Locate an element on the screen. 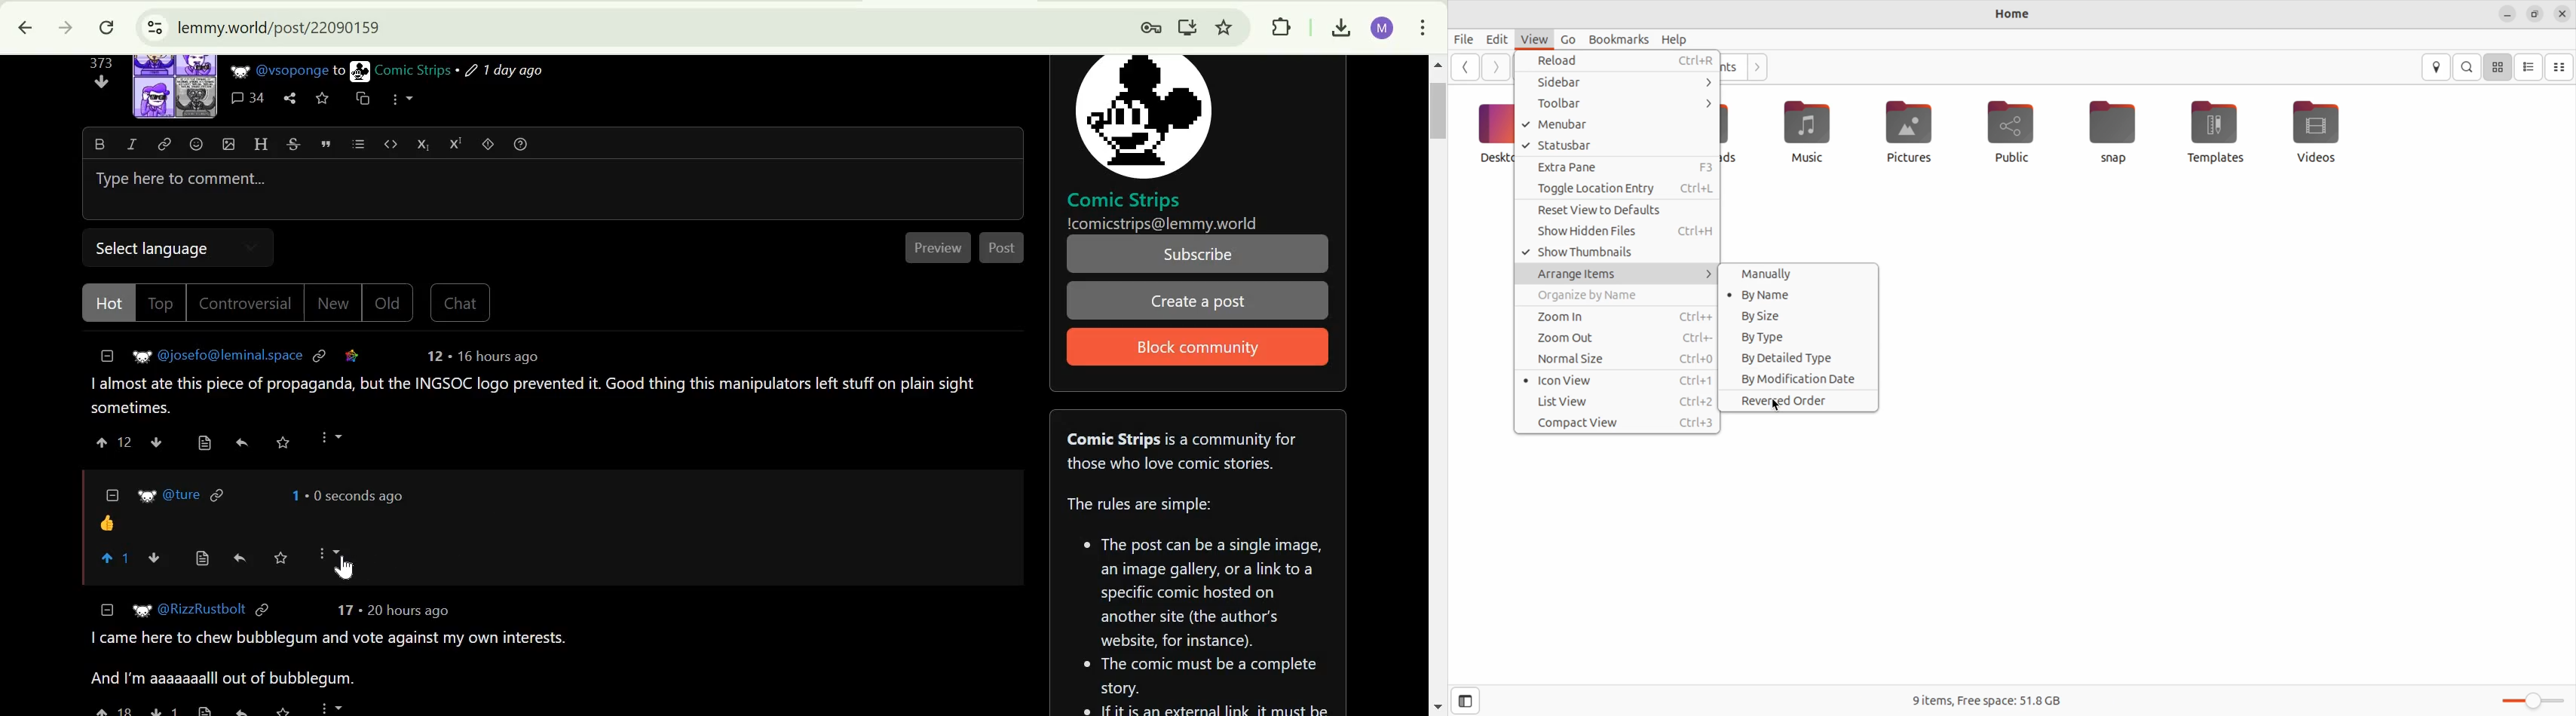 Image resolution: width=2576 pixels, height=728 pixels. Hot is located at coordinates (112, 303).